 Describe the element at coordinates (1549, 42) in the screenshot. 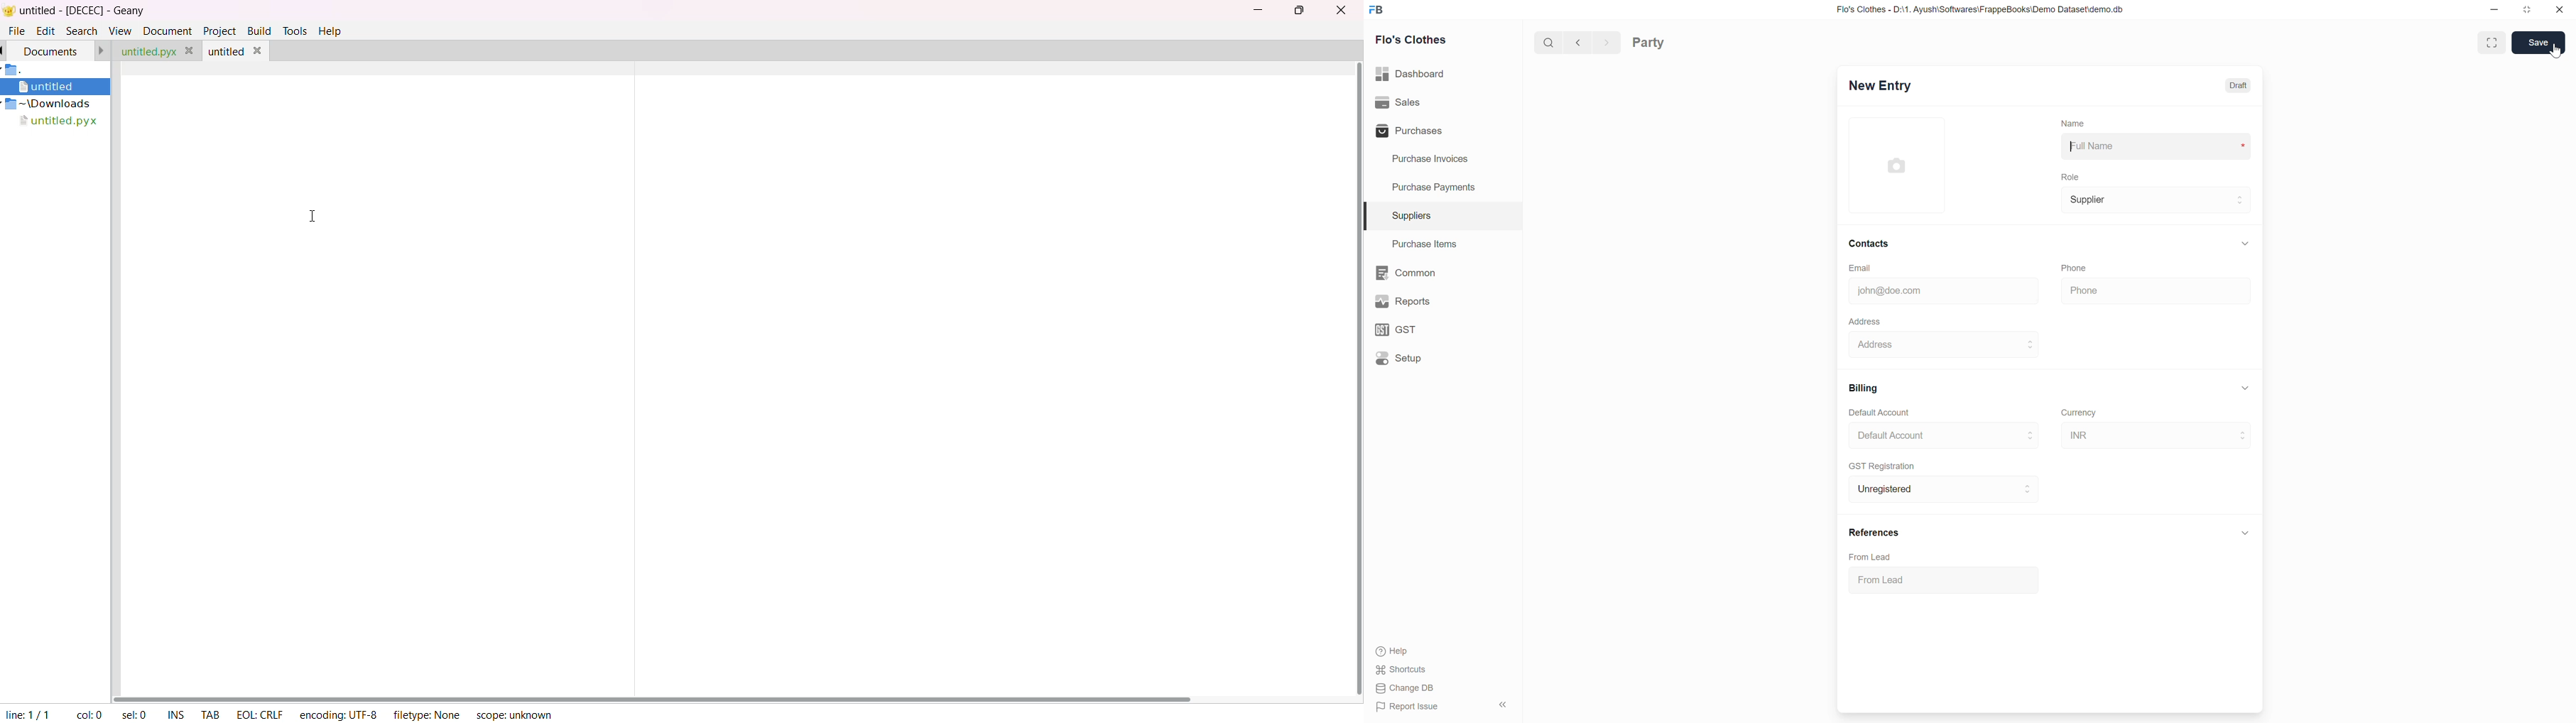

I see `Search` at that location.